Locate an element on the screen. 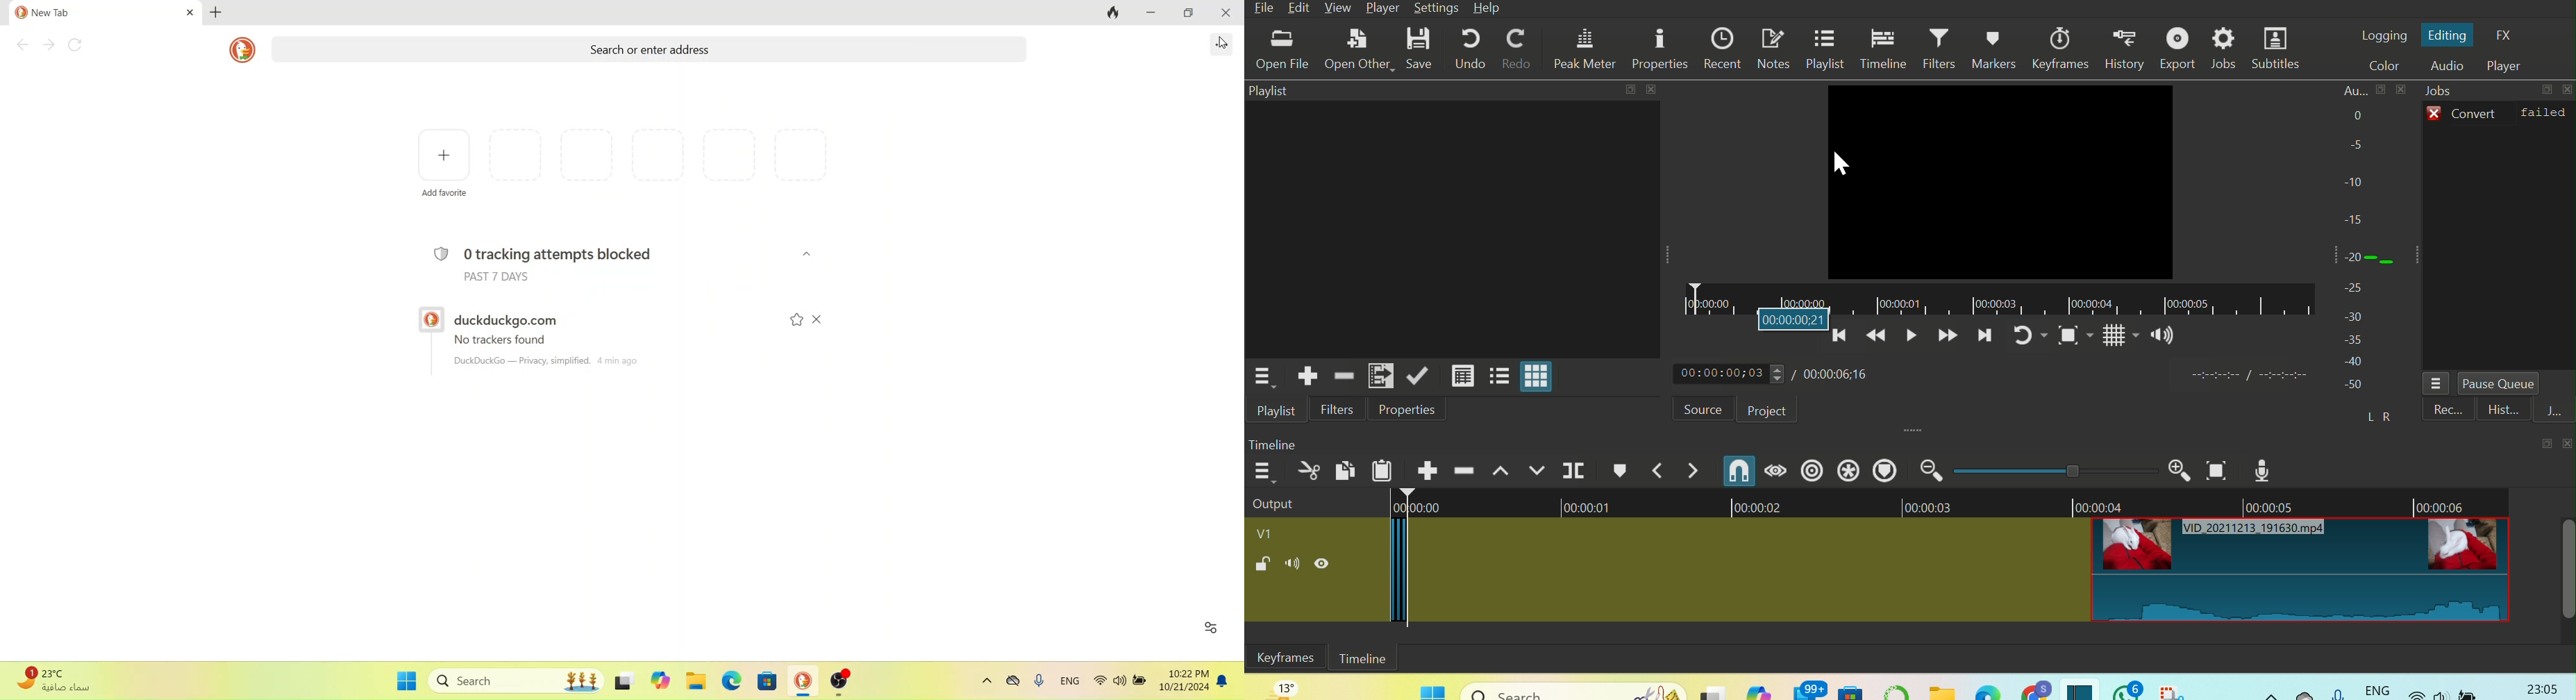 The image size is (2576, 700). Open Other is located at coordinates (1355, 49).